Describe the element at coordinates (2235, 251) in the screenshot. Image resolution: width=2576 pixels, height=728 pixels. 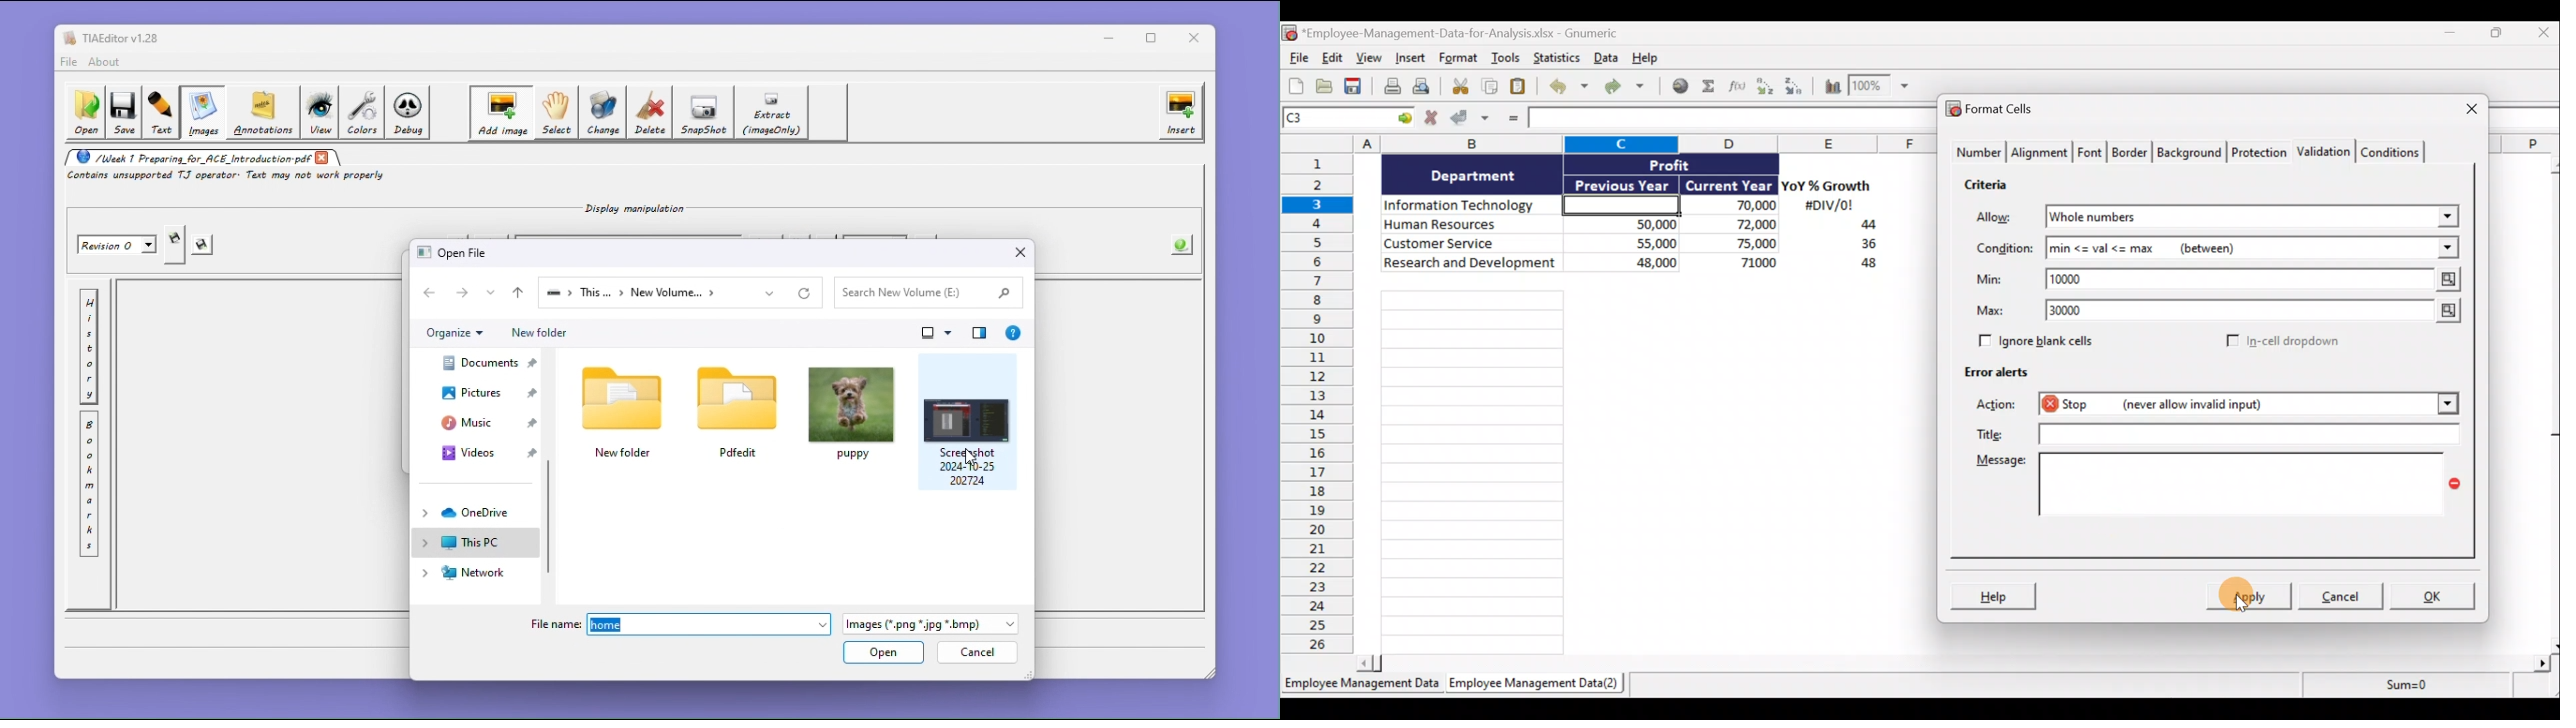
I see `min <= val <= max (between)` at that location.